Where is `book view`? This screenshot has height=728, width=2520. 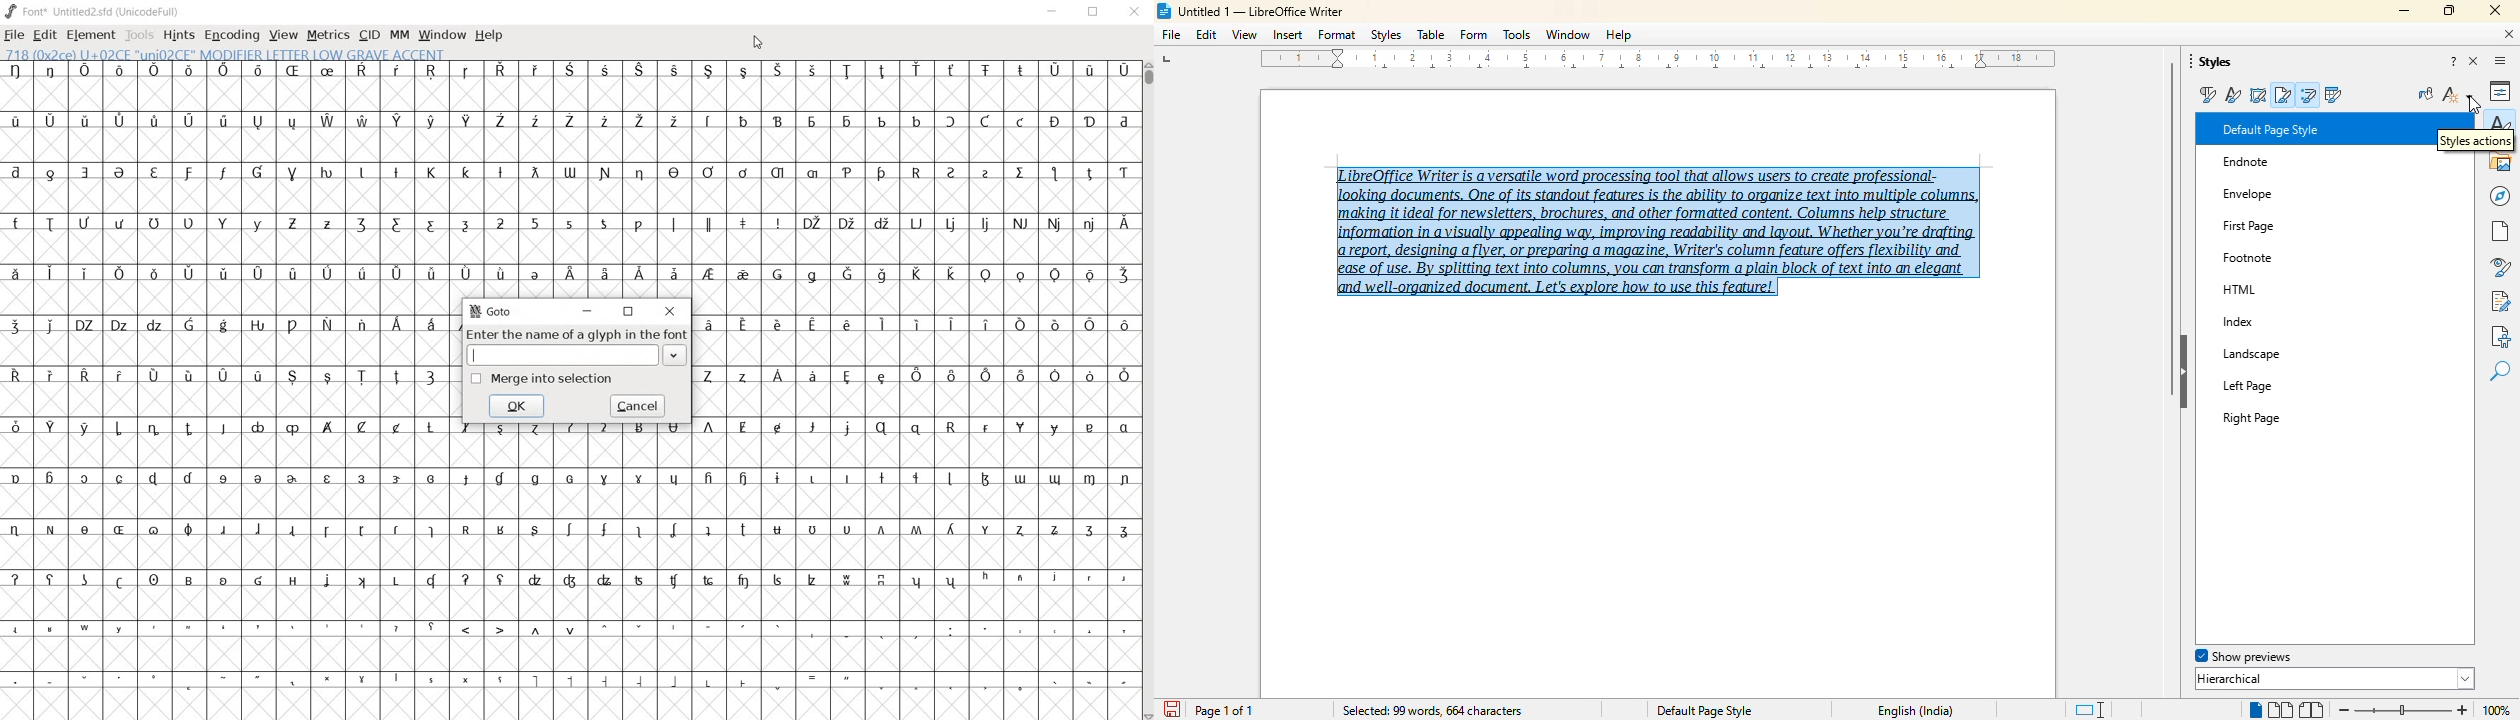
book view is located at coordinates (2311, 710).